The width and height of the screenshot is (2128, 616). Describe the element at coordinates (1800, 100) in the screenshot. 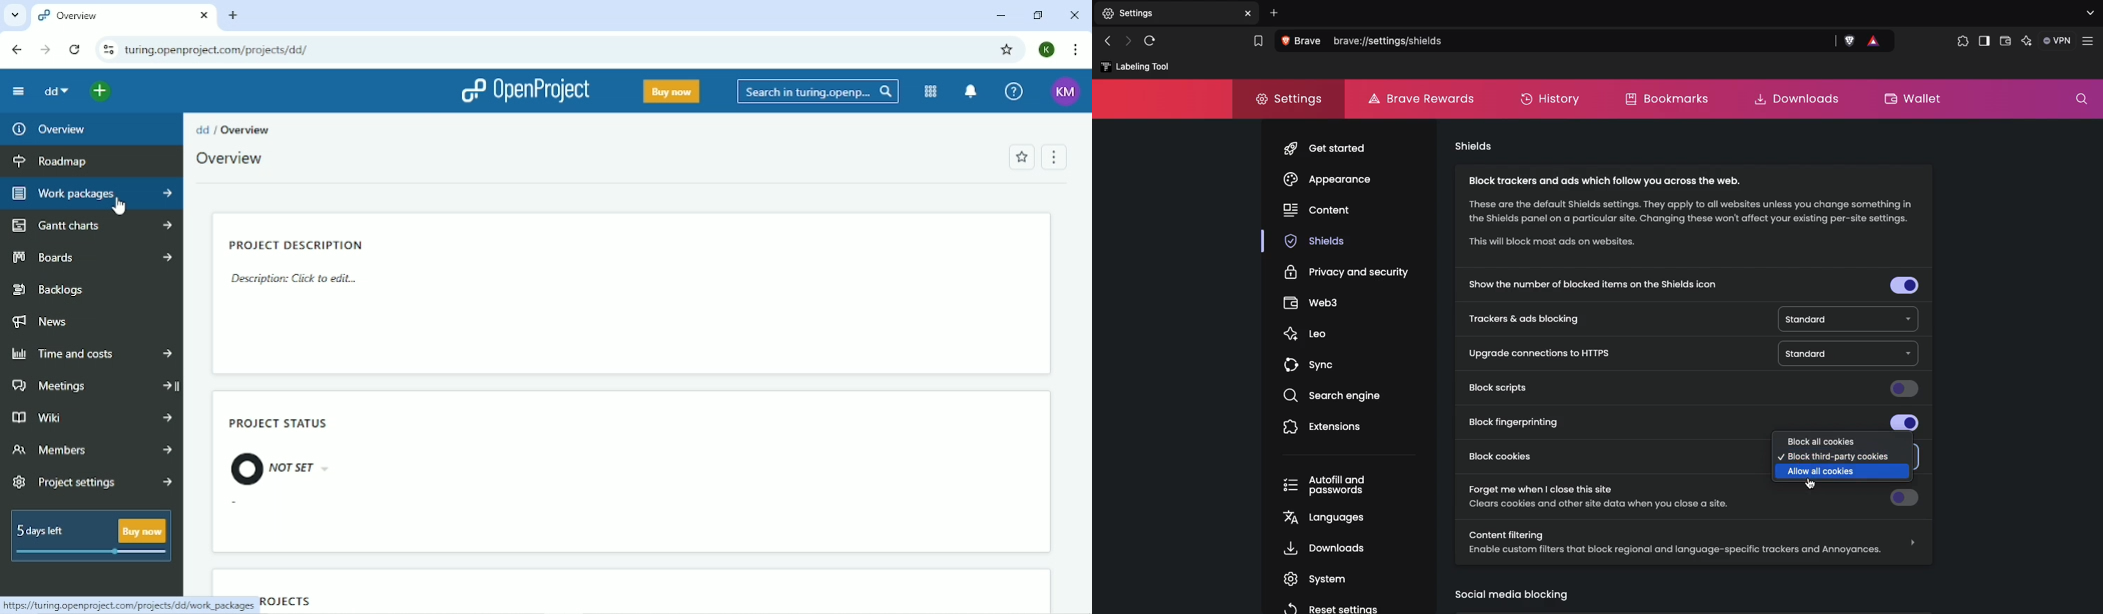

I see `Downloads` at that location.